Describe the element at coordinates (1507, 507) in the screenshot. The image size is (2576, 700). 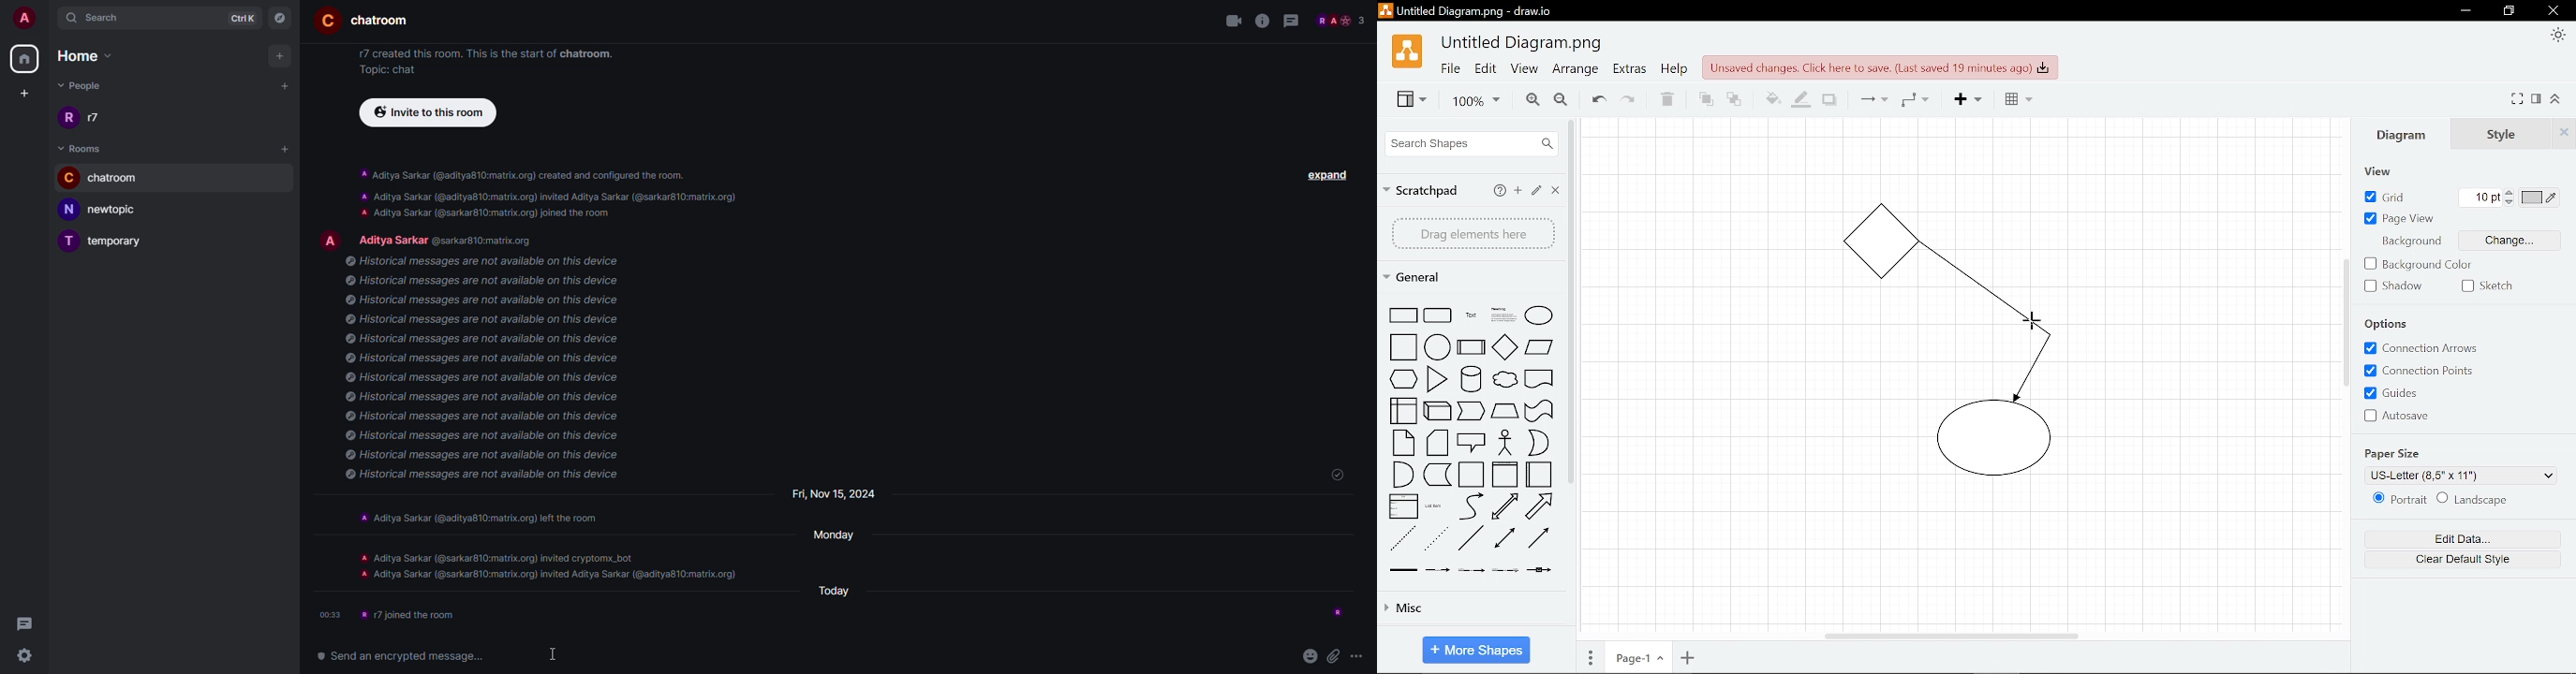
I see `shape` at that location.